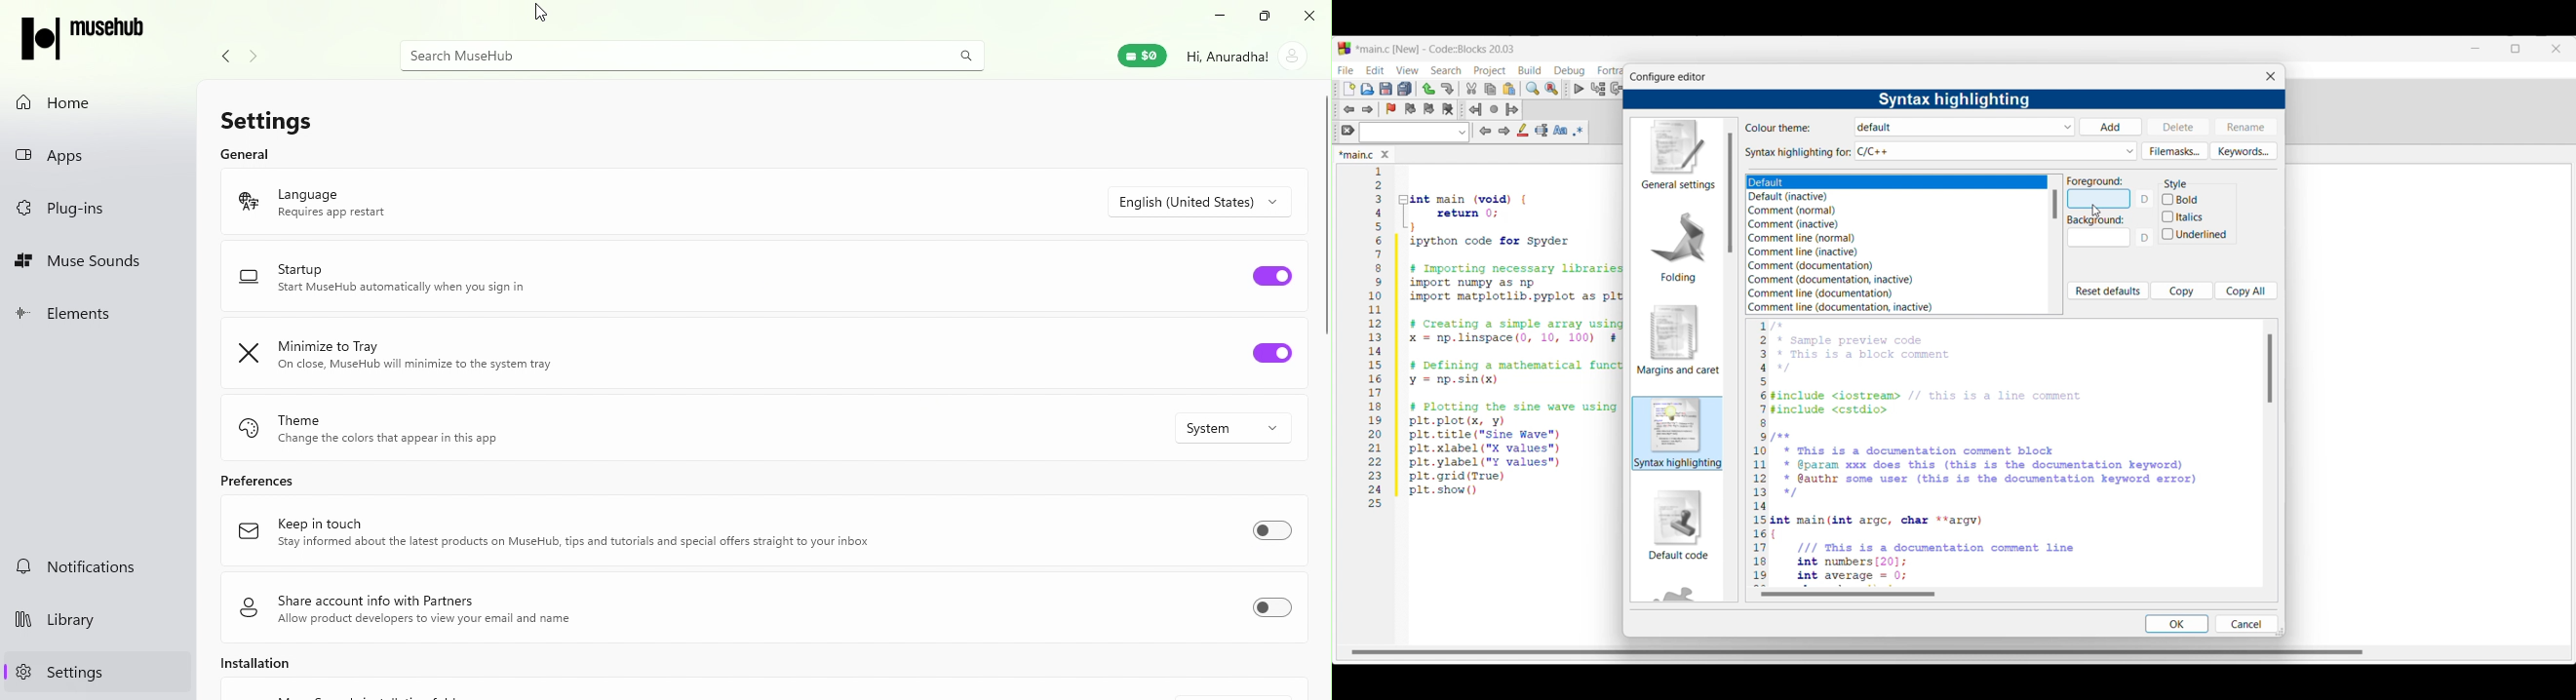 This screenshot has height=700, width=2576. What do you see at coordinates (99, 259) in the screenshot?
I see `Muse sounds` at bounding box center [99, 259].